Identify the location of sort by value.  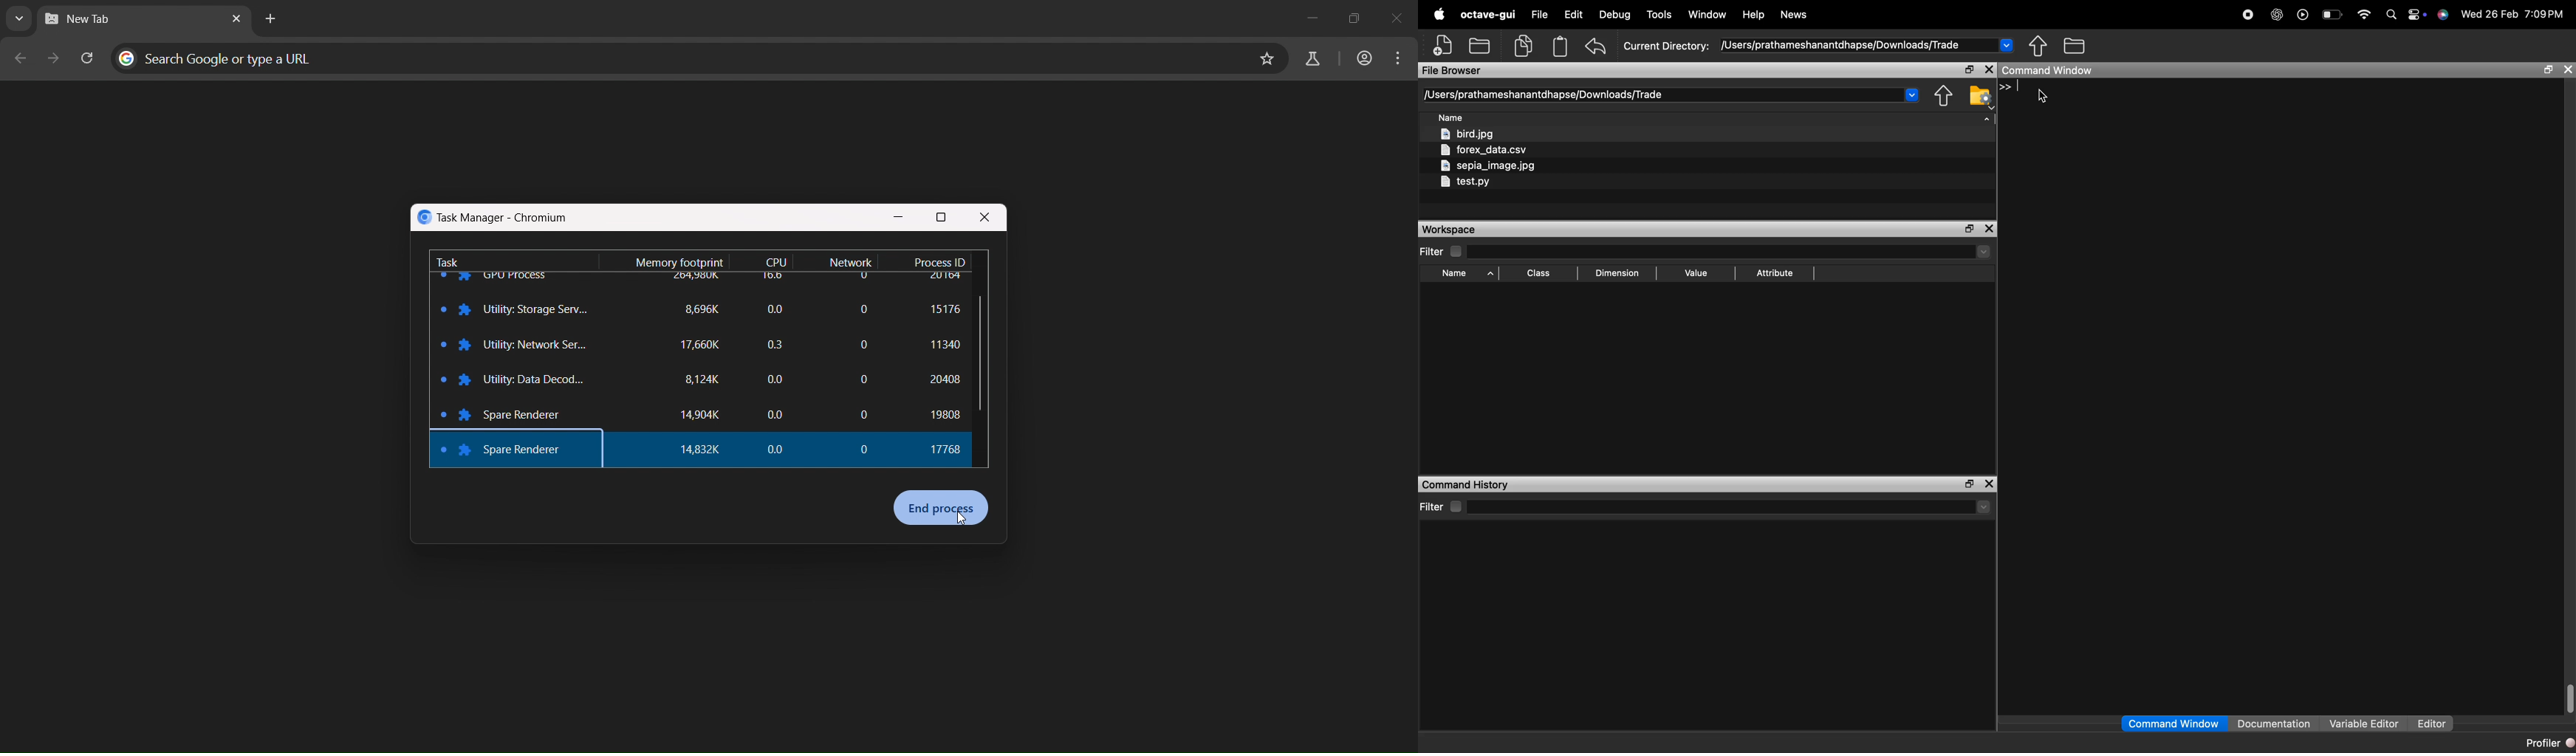
(1694, 273).